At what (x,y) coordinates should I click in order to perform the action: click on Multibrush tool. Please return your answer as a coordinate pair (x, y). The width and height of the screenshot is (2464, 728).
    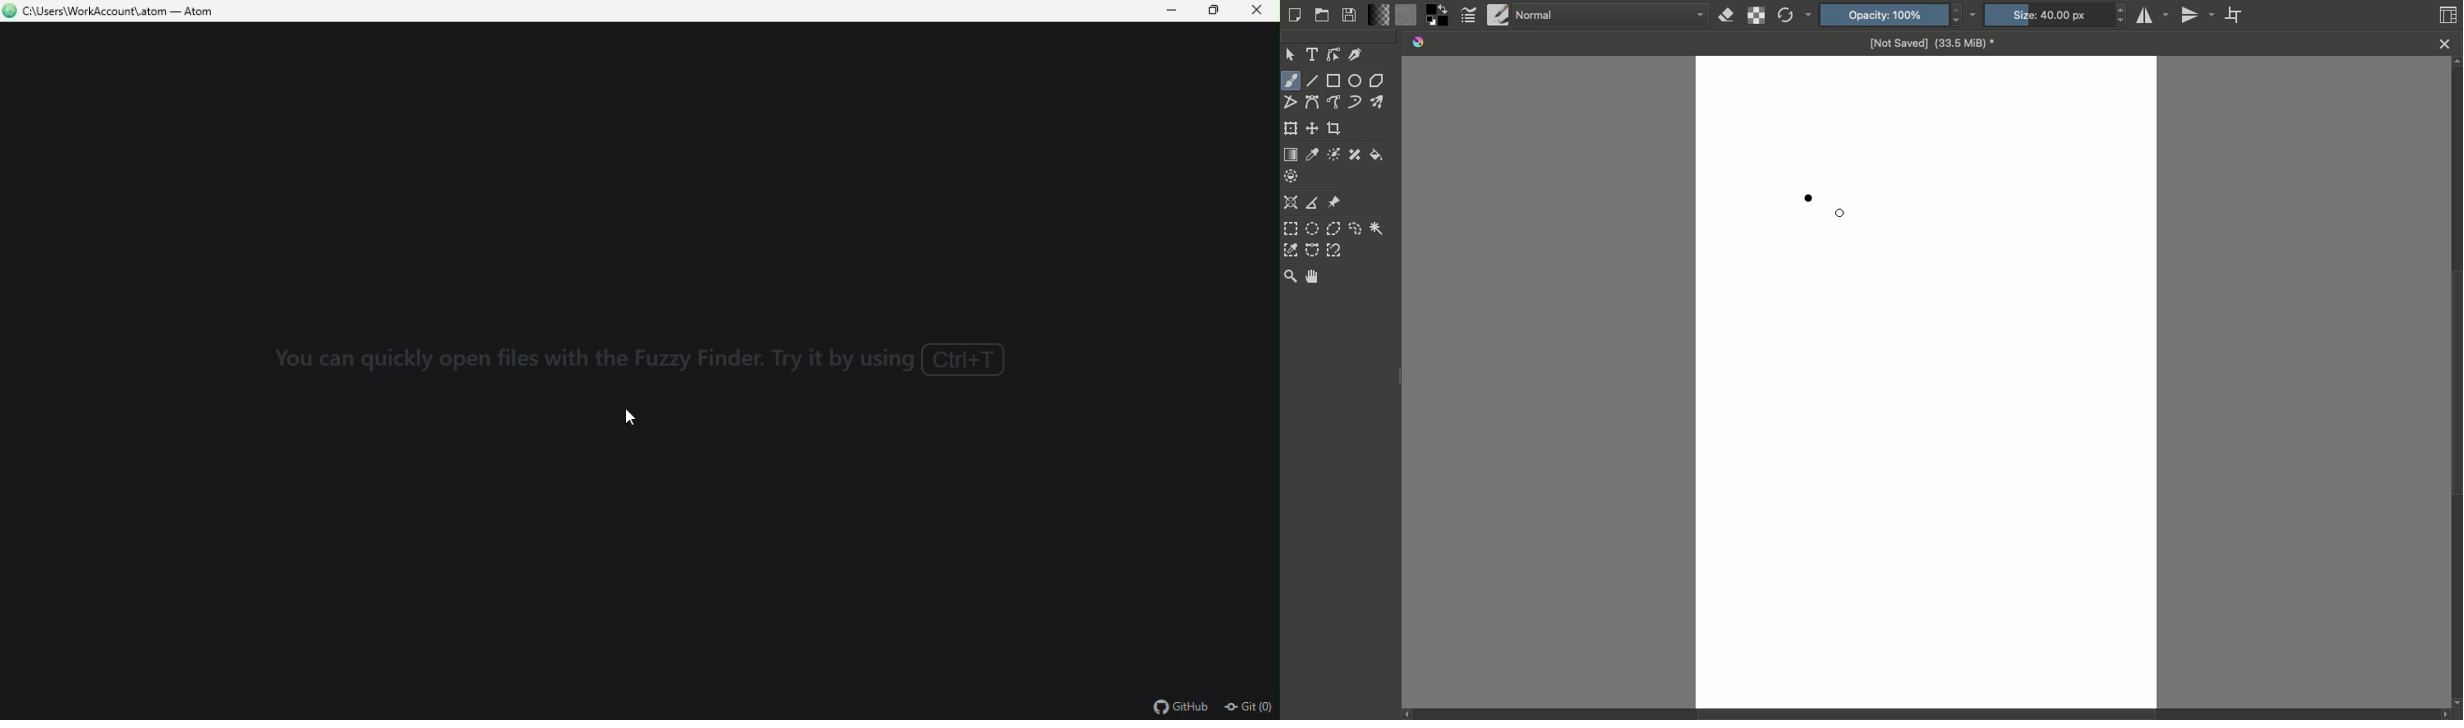
    Looking at the image, I should click on (1379, 102).